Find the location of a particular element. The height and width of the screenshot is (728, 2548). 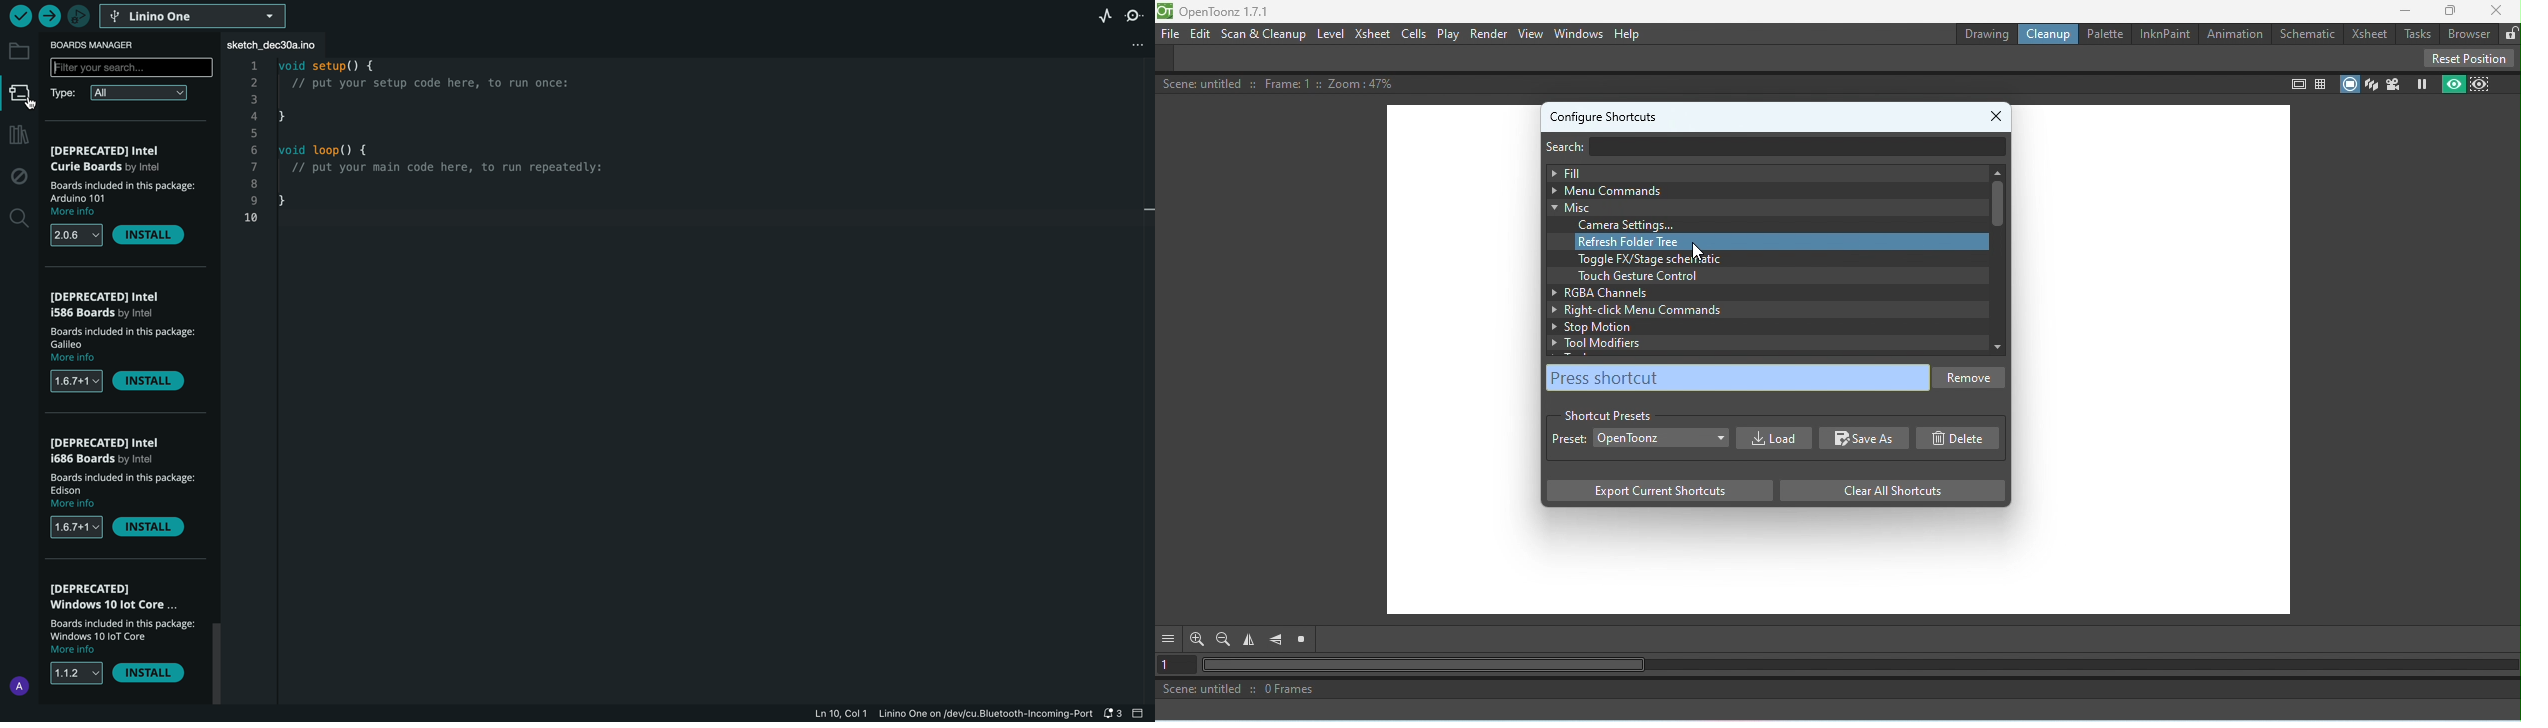

Preview is located at coordinates (2451, 85).